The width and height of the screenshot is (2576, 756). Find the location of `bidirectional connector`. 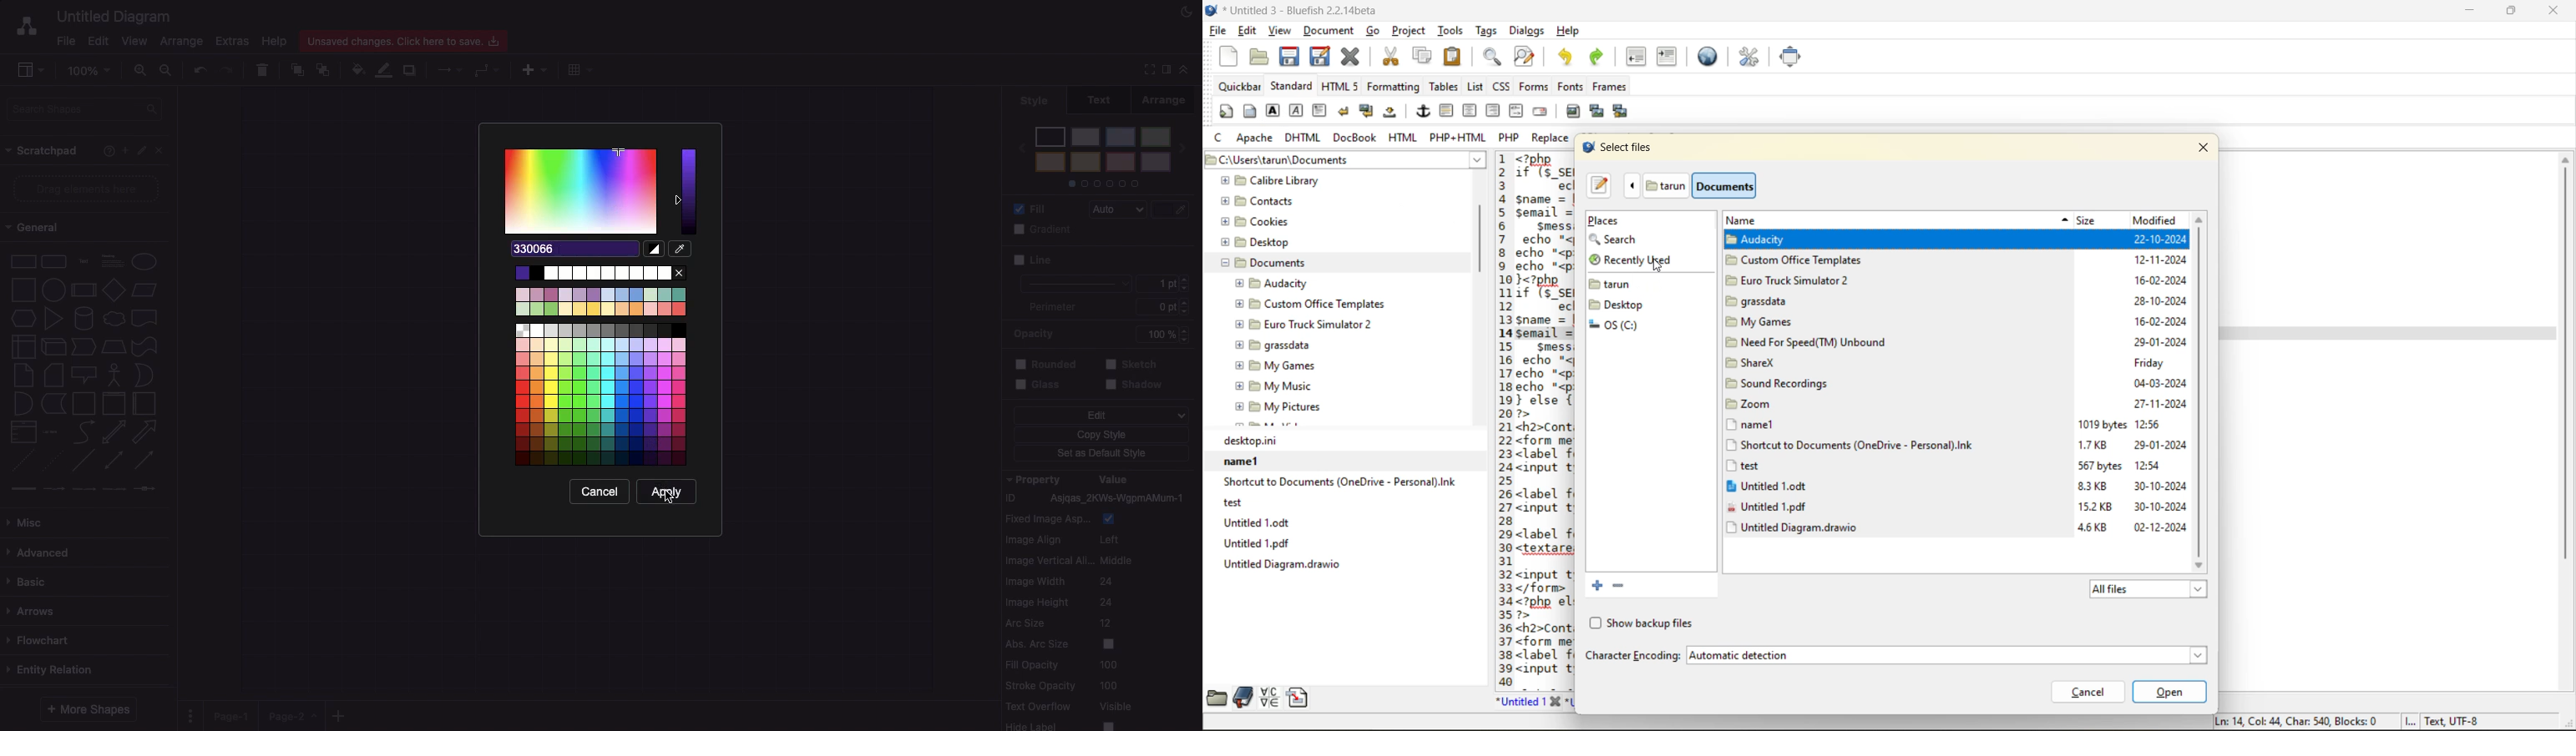

bidirectional connector is located at coordinates (113, 460).